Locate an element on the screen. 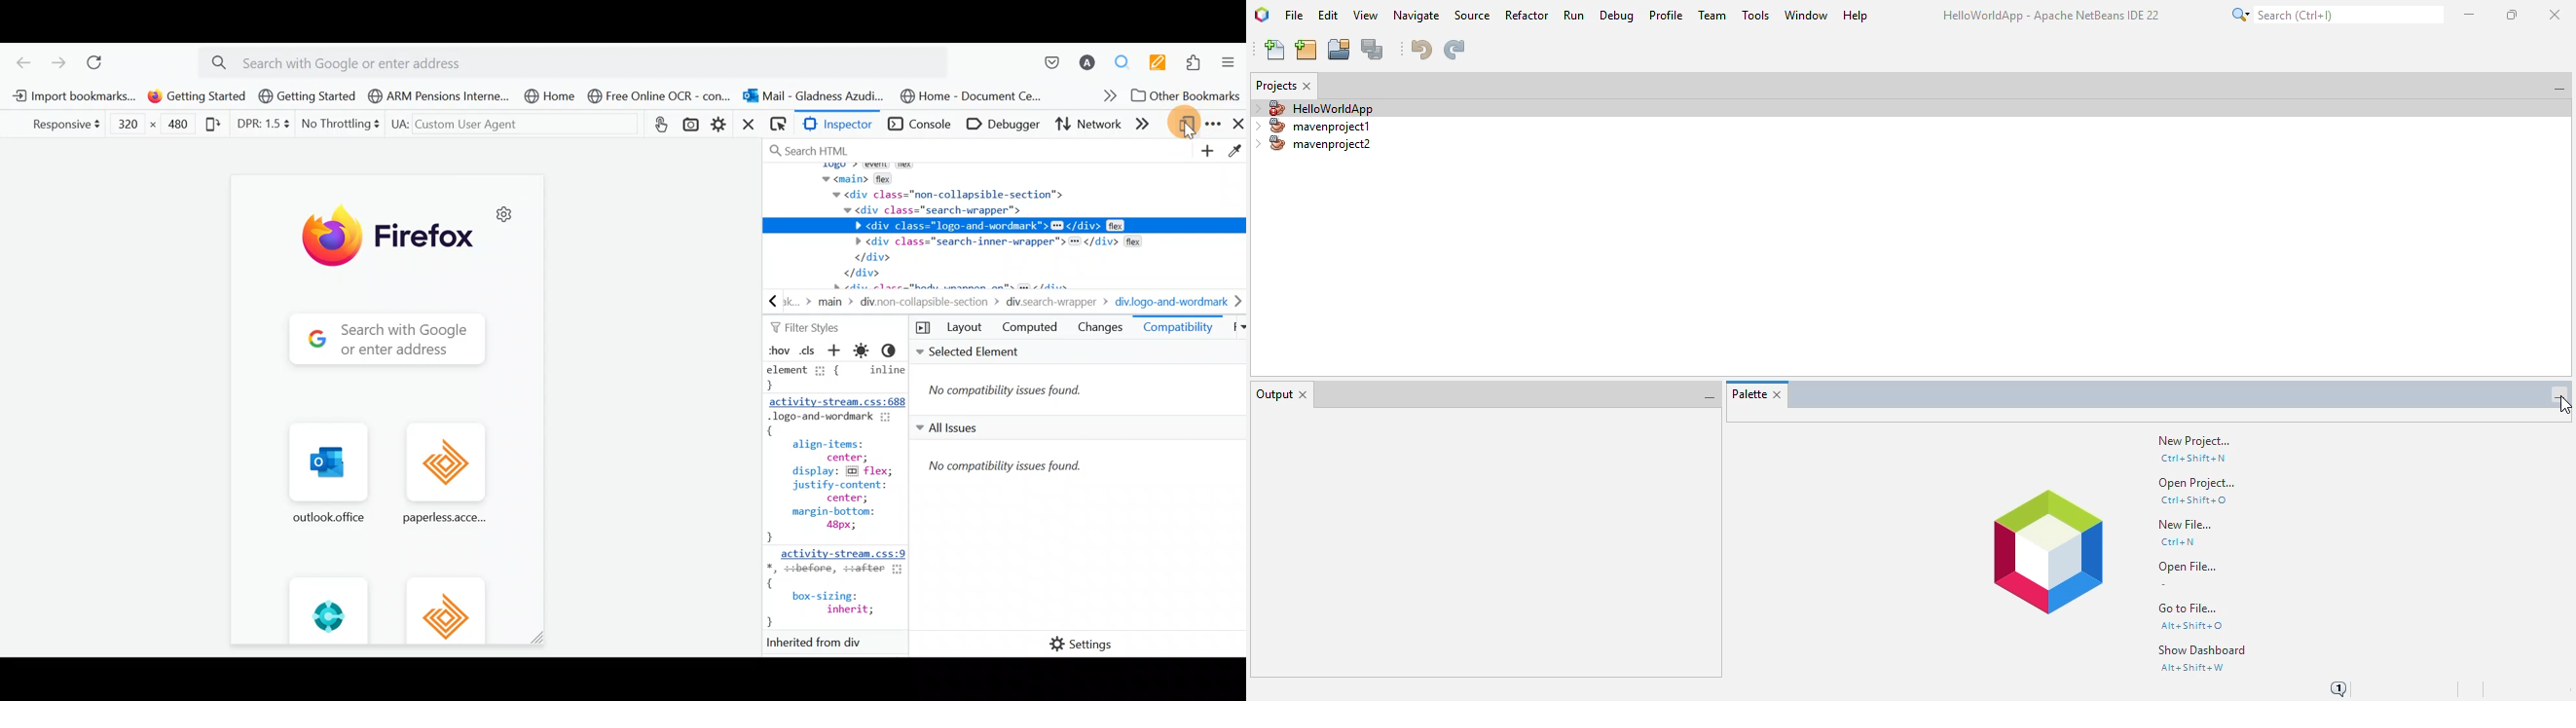 This screenshot has height=728, width=2576. No Throttling is located at coordinates (336, 124).